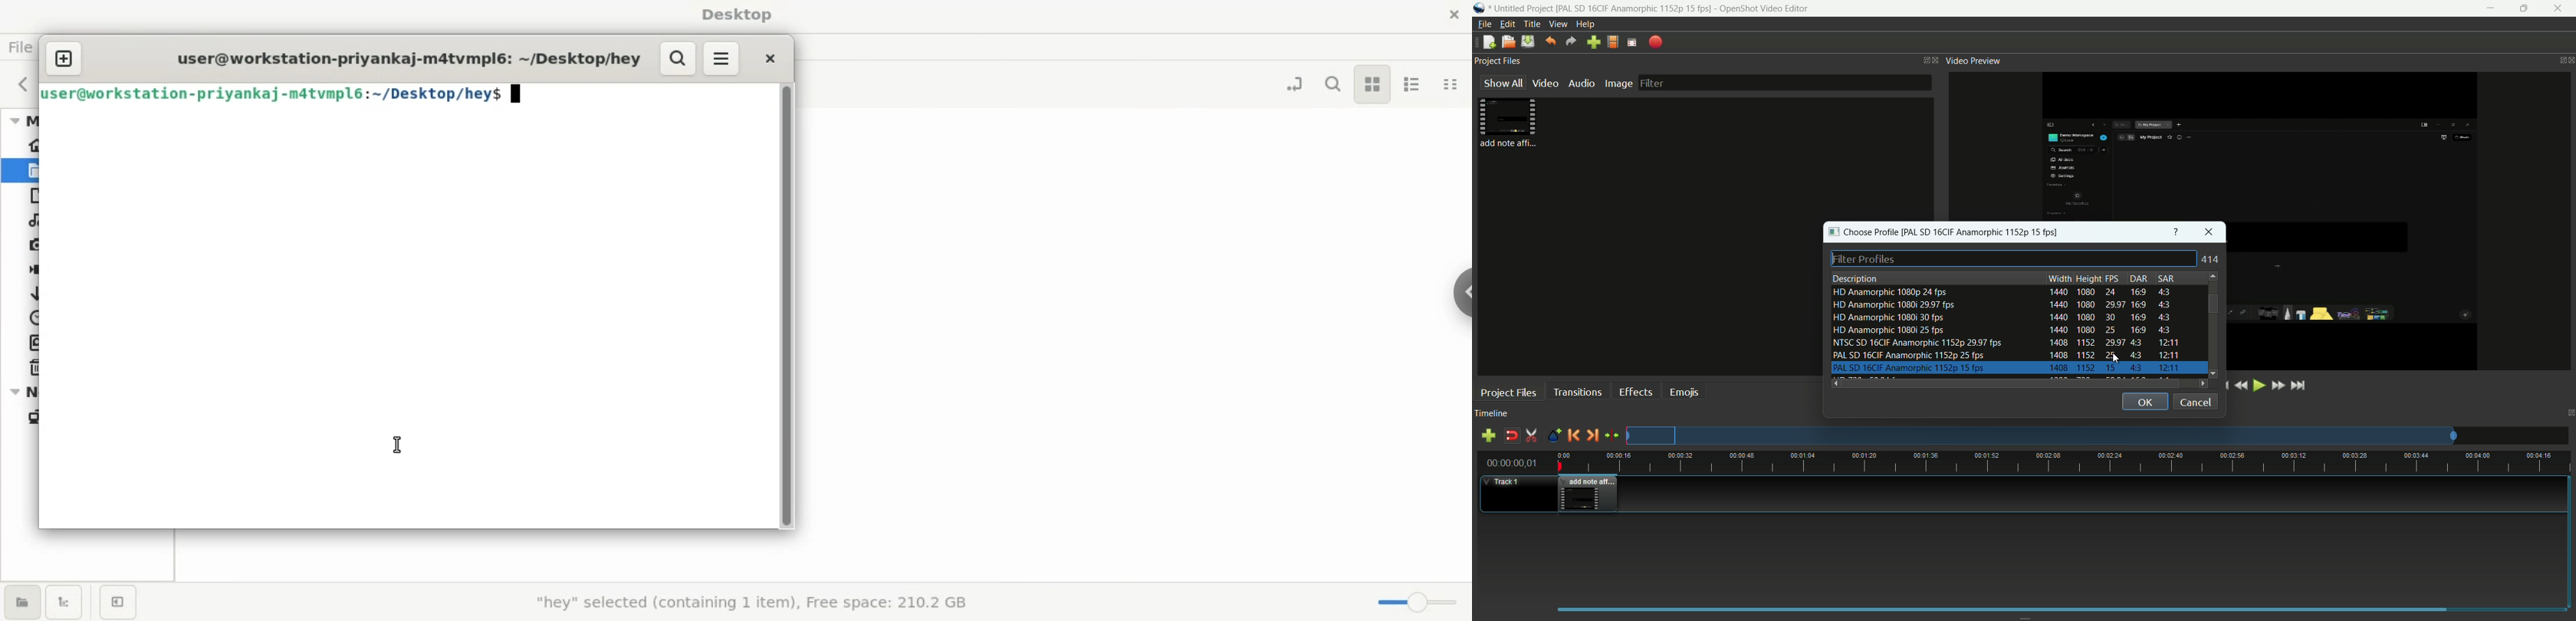  What do you see at coordinates (1481, 8) in the screenshot?
I see `app icon` at bounding box center [1481, 8].